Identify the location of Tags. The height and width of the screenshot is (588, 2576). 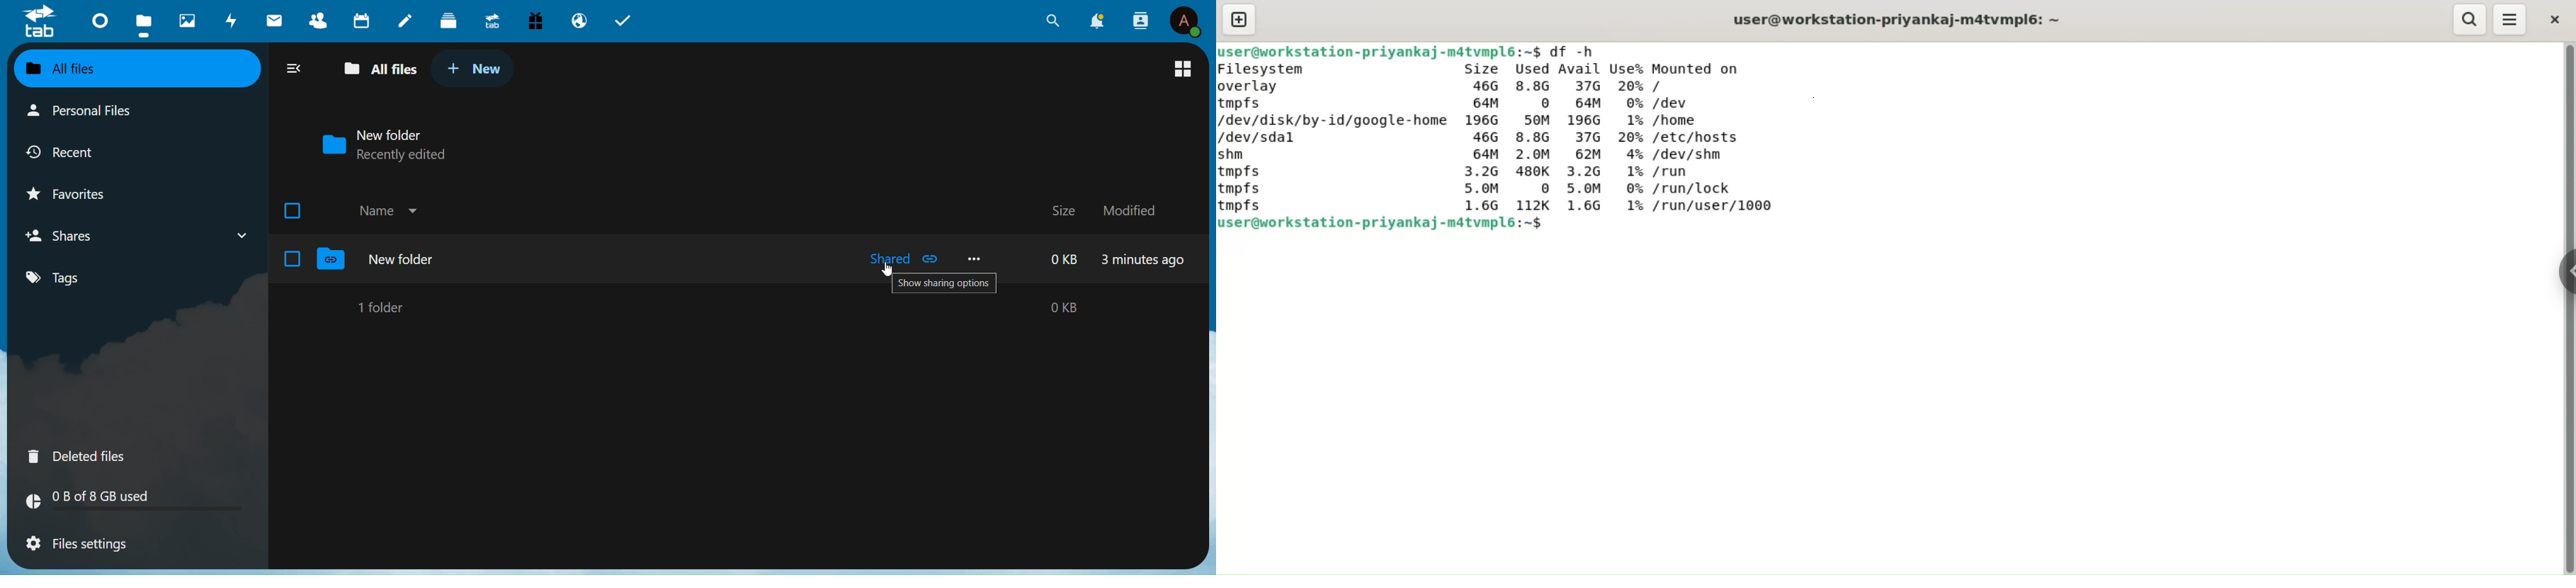
(77, 279).